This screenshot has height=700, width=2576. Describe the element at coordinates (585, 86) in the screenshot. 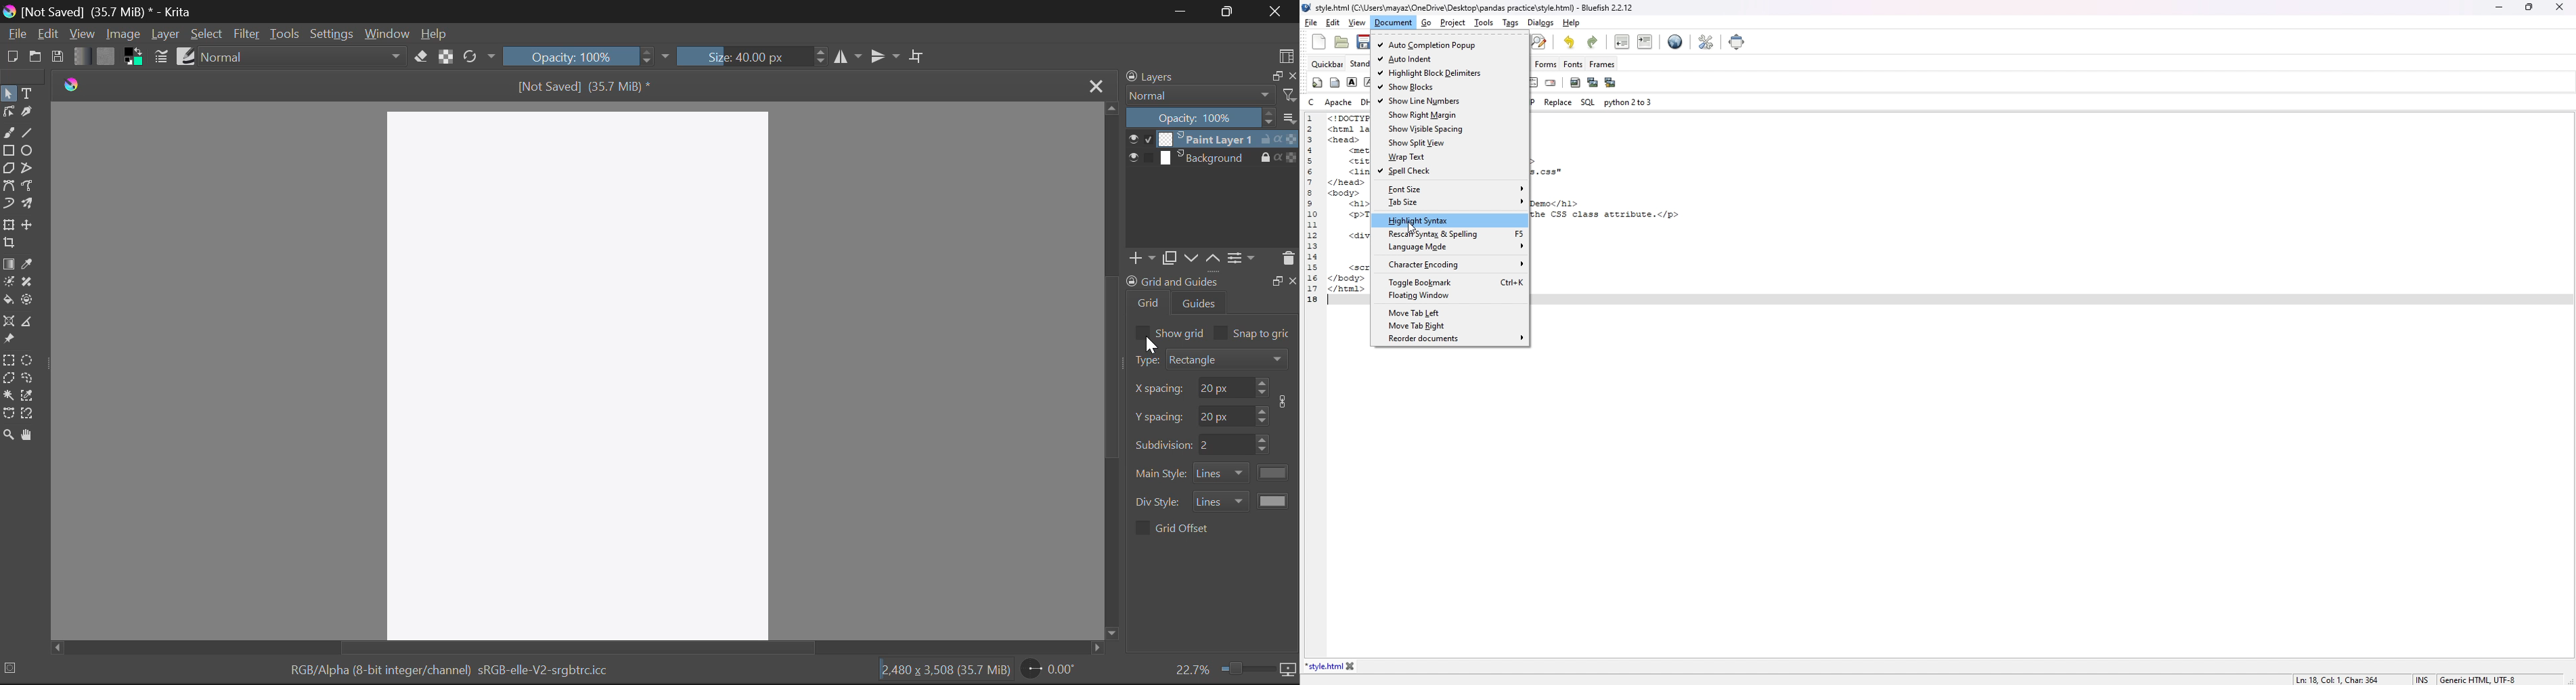

I see `[Not Saved] (35.7 MiB) *` at that location.